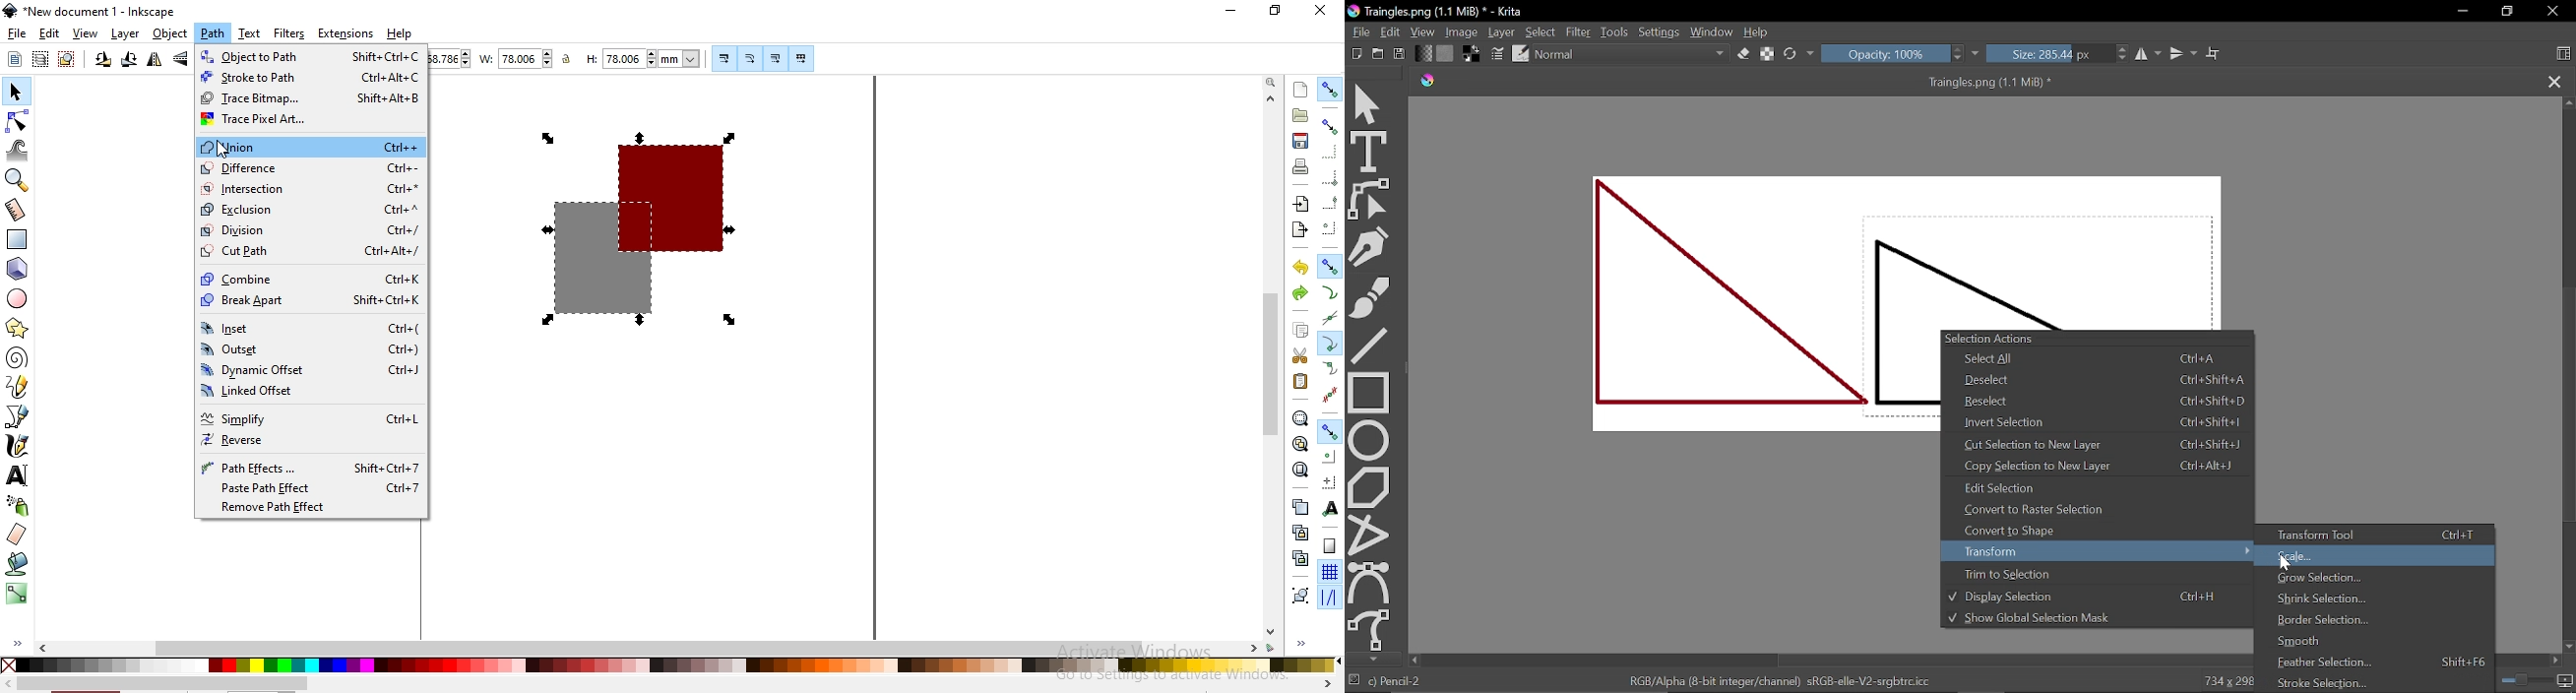  What do you see at coordinates (2373, 622) in the screenshot?
I see `Border selection` at bounding box center [2373, 622].